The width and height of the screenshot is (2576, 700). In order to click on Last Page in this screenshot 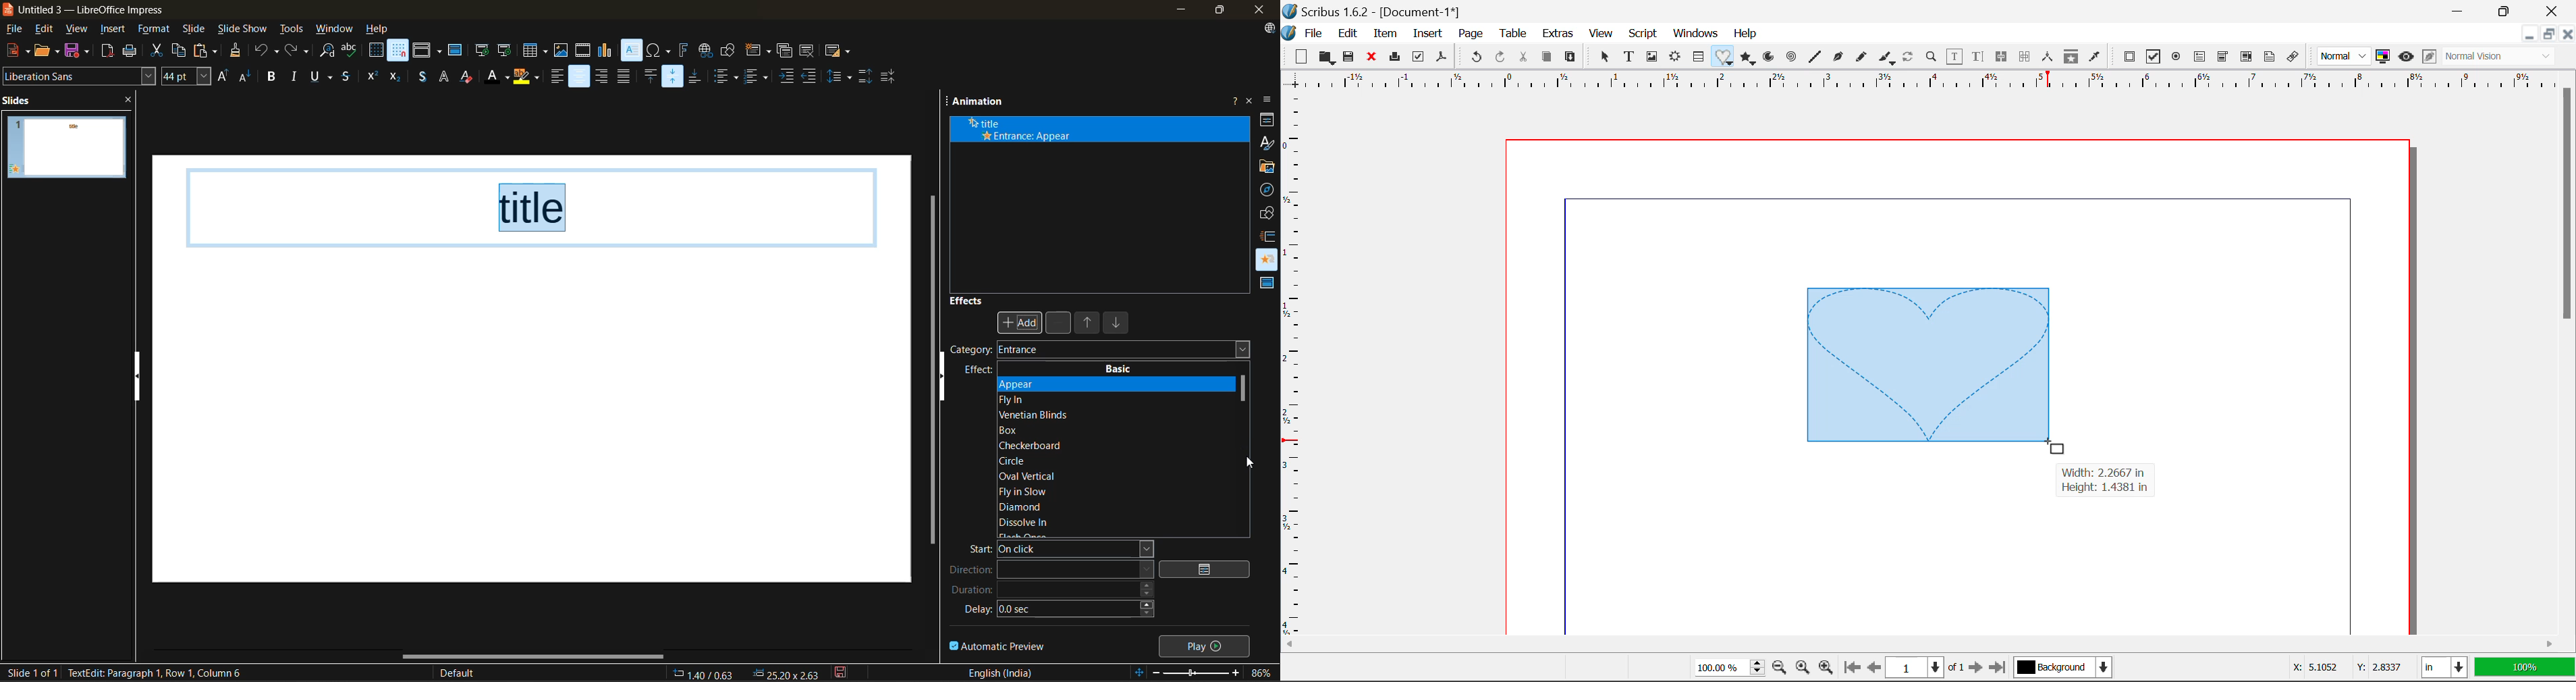, I will do `click(2000, 668)`.